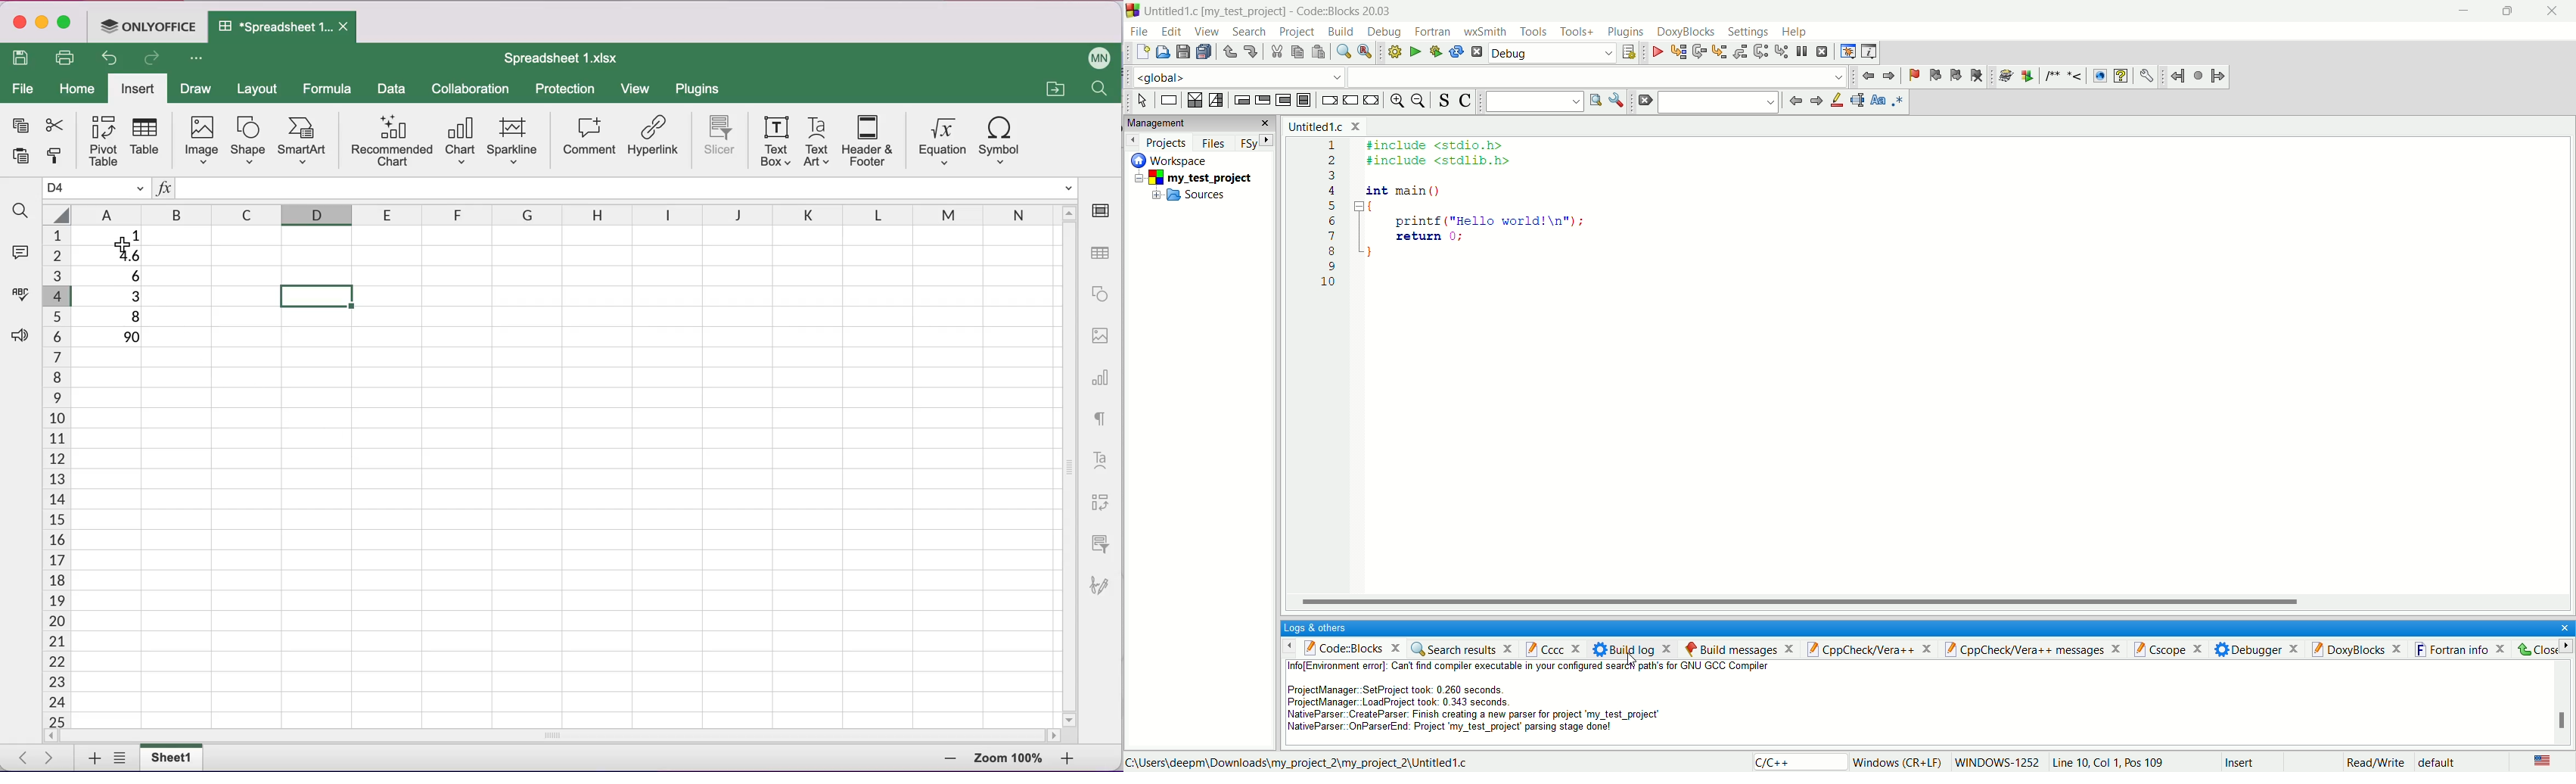 This screenshot has height=784, width=2576. What do you see at coordinates (1933, 77) in the screenshot?
I see `previous bookmark` at bounding box center [1933, 77].